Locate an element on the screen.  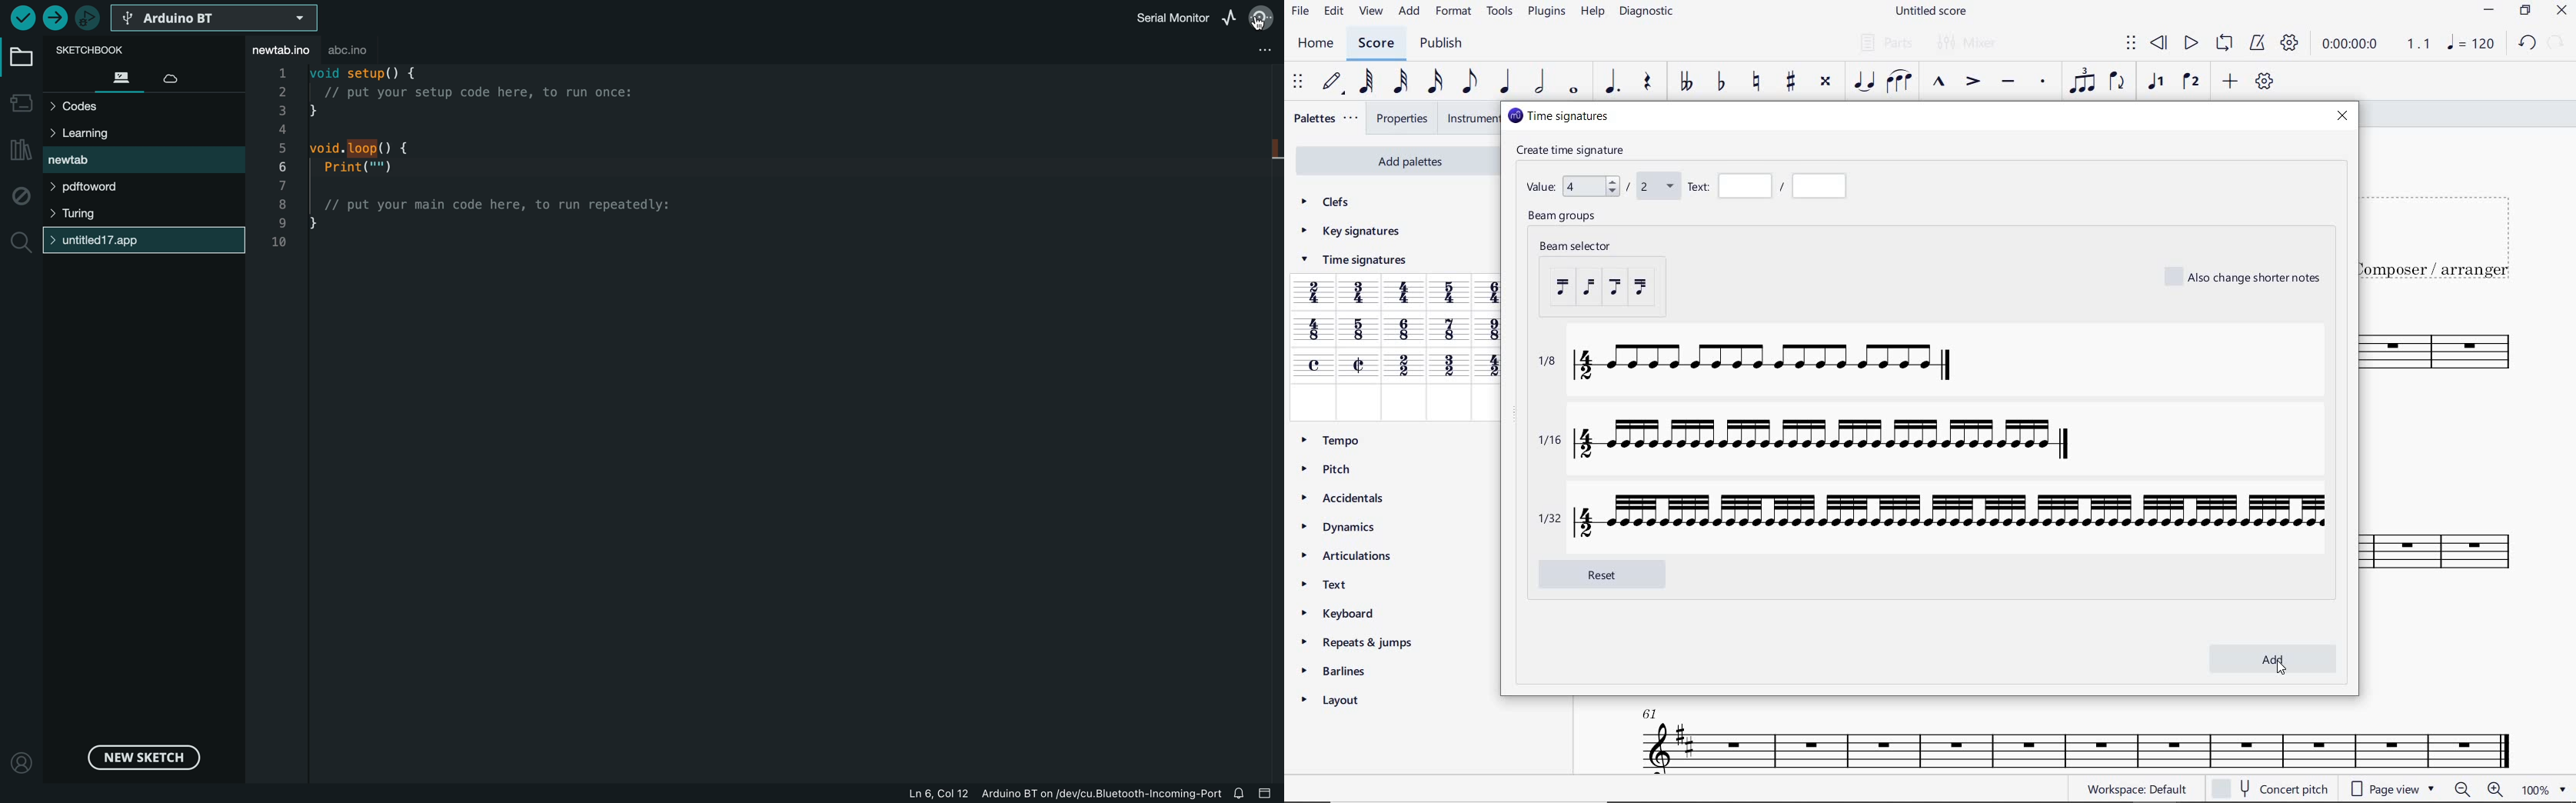
profile is located at coordinates (21, 759).